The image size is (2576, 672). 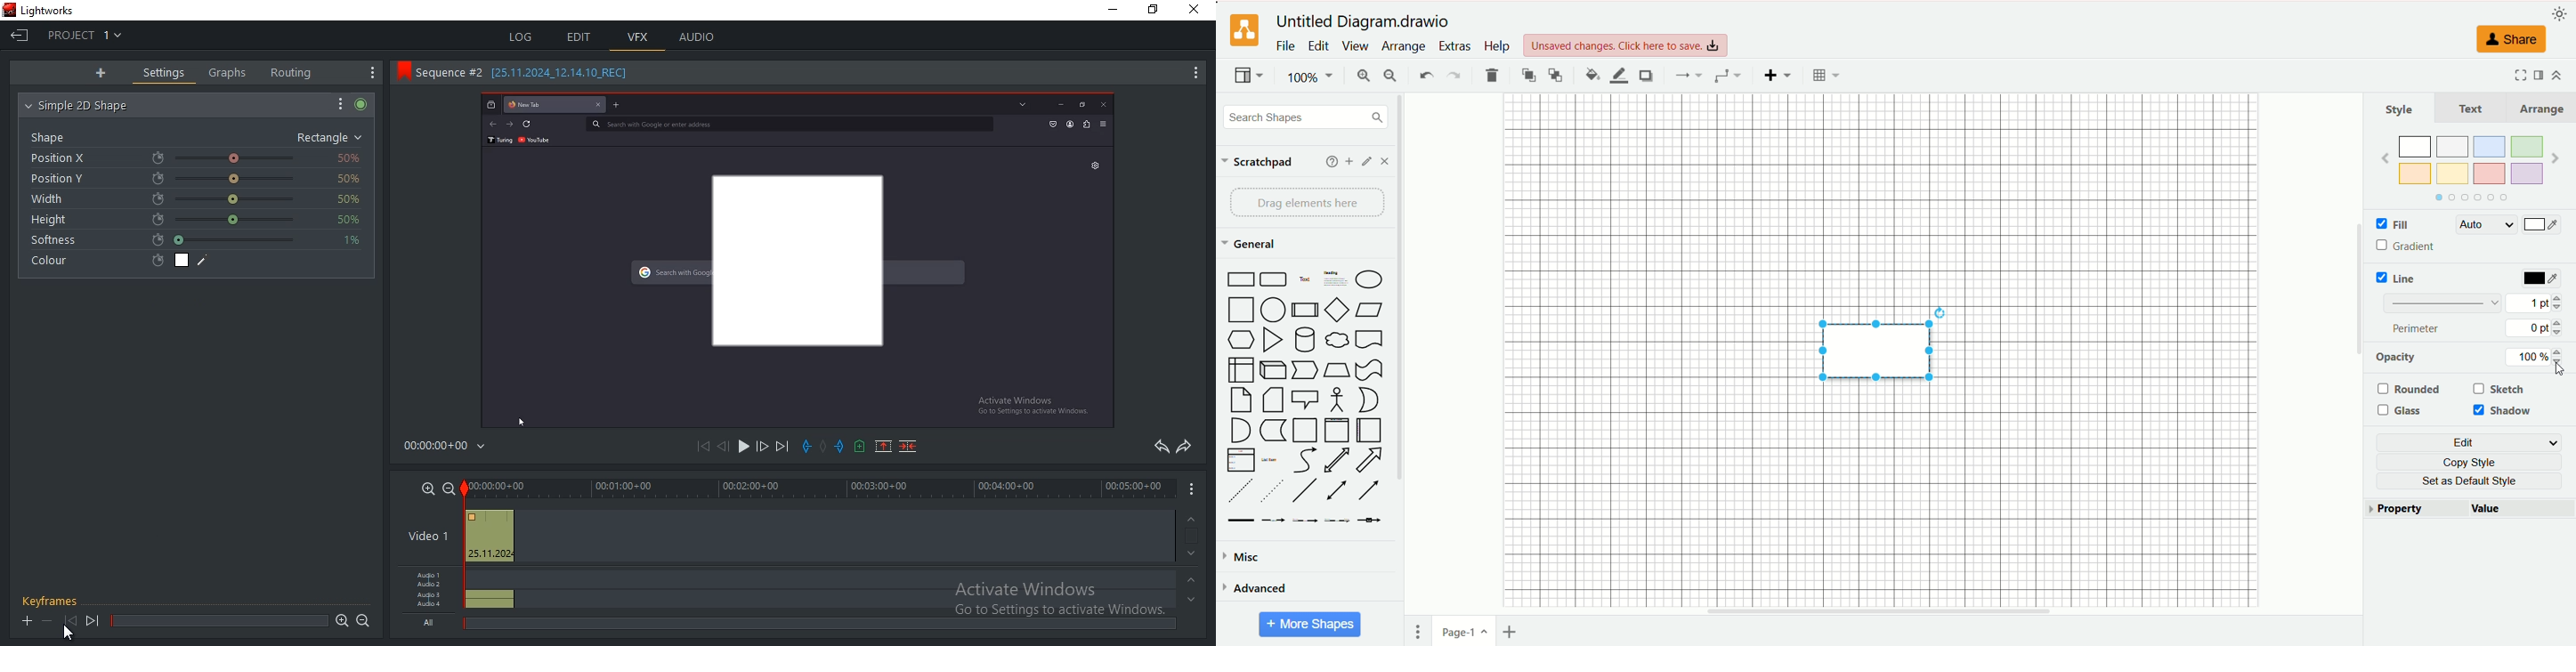 What do you see at coordinates (1195, 489) in the screenshot?
I see `options` at bounding box center [1195, 489].